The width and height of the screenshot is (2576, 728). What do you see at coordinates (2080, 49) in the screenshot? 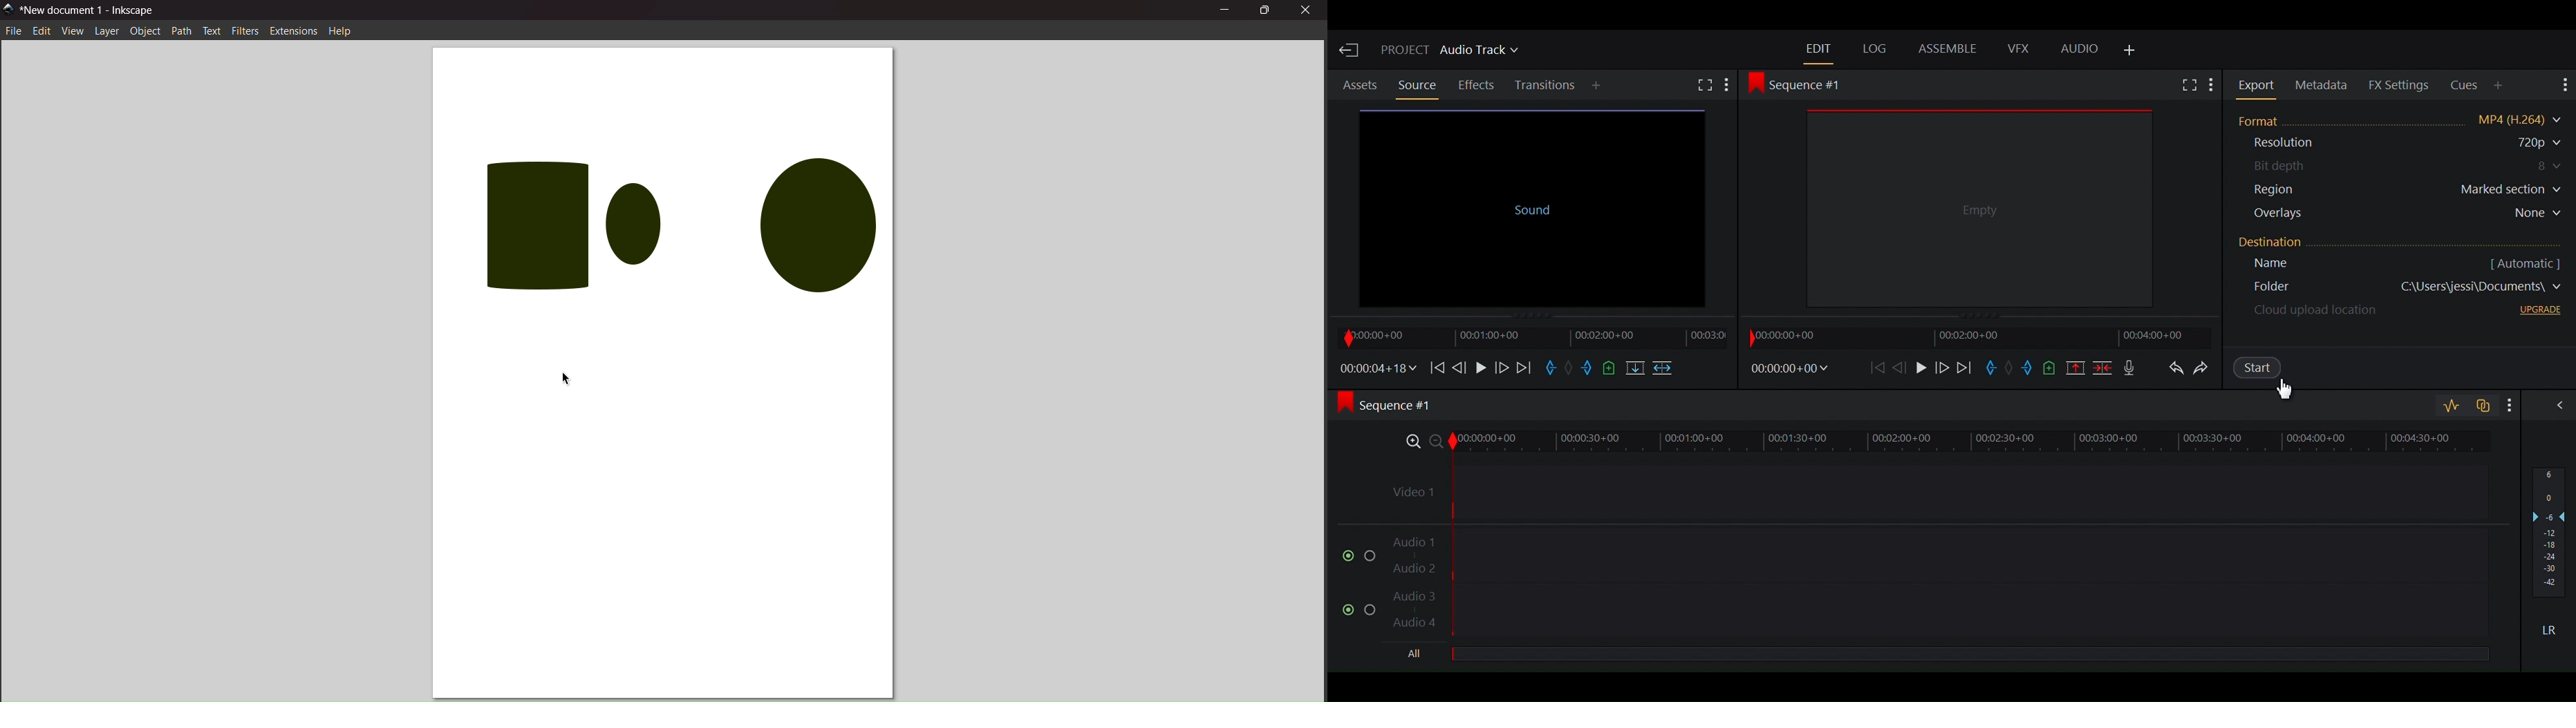
I see `Audio` at bounding box center [2080, 49].